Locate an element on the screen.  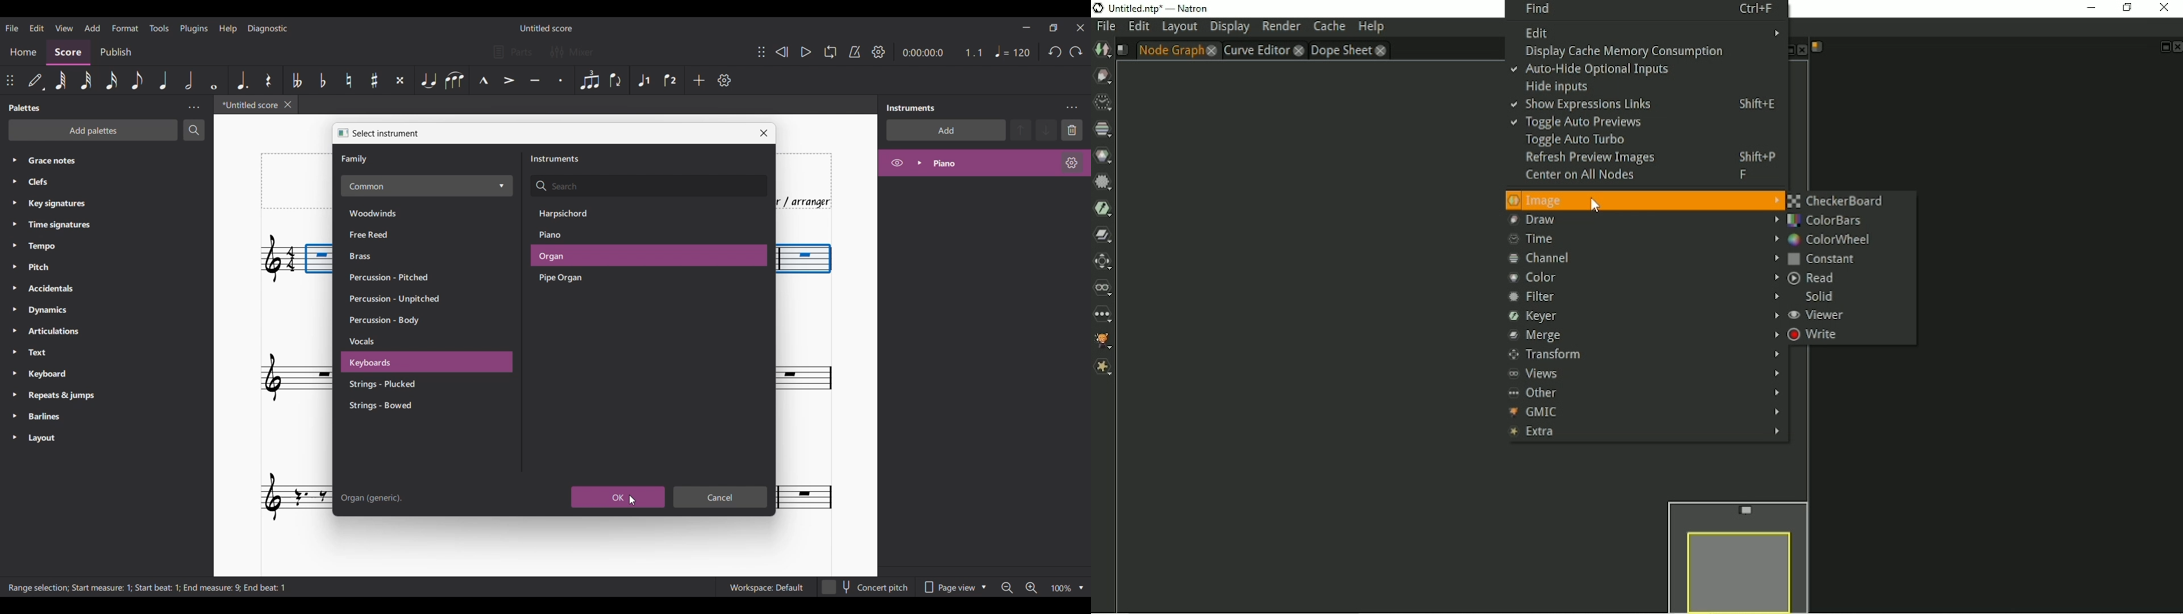
Toggle content pitch is located at coordinates (866, 587).